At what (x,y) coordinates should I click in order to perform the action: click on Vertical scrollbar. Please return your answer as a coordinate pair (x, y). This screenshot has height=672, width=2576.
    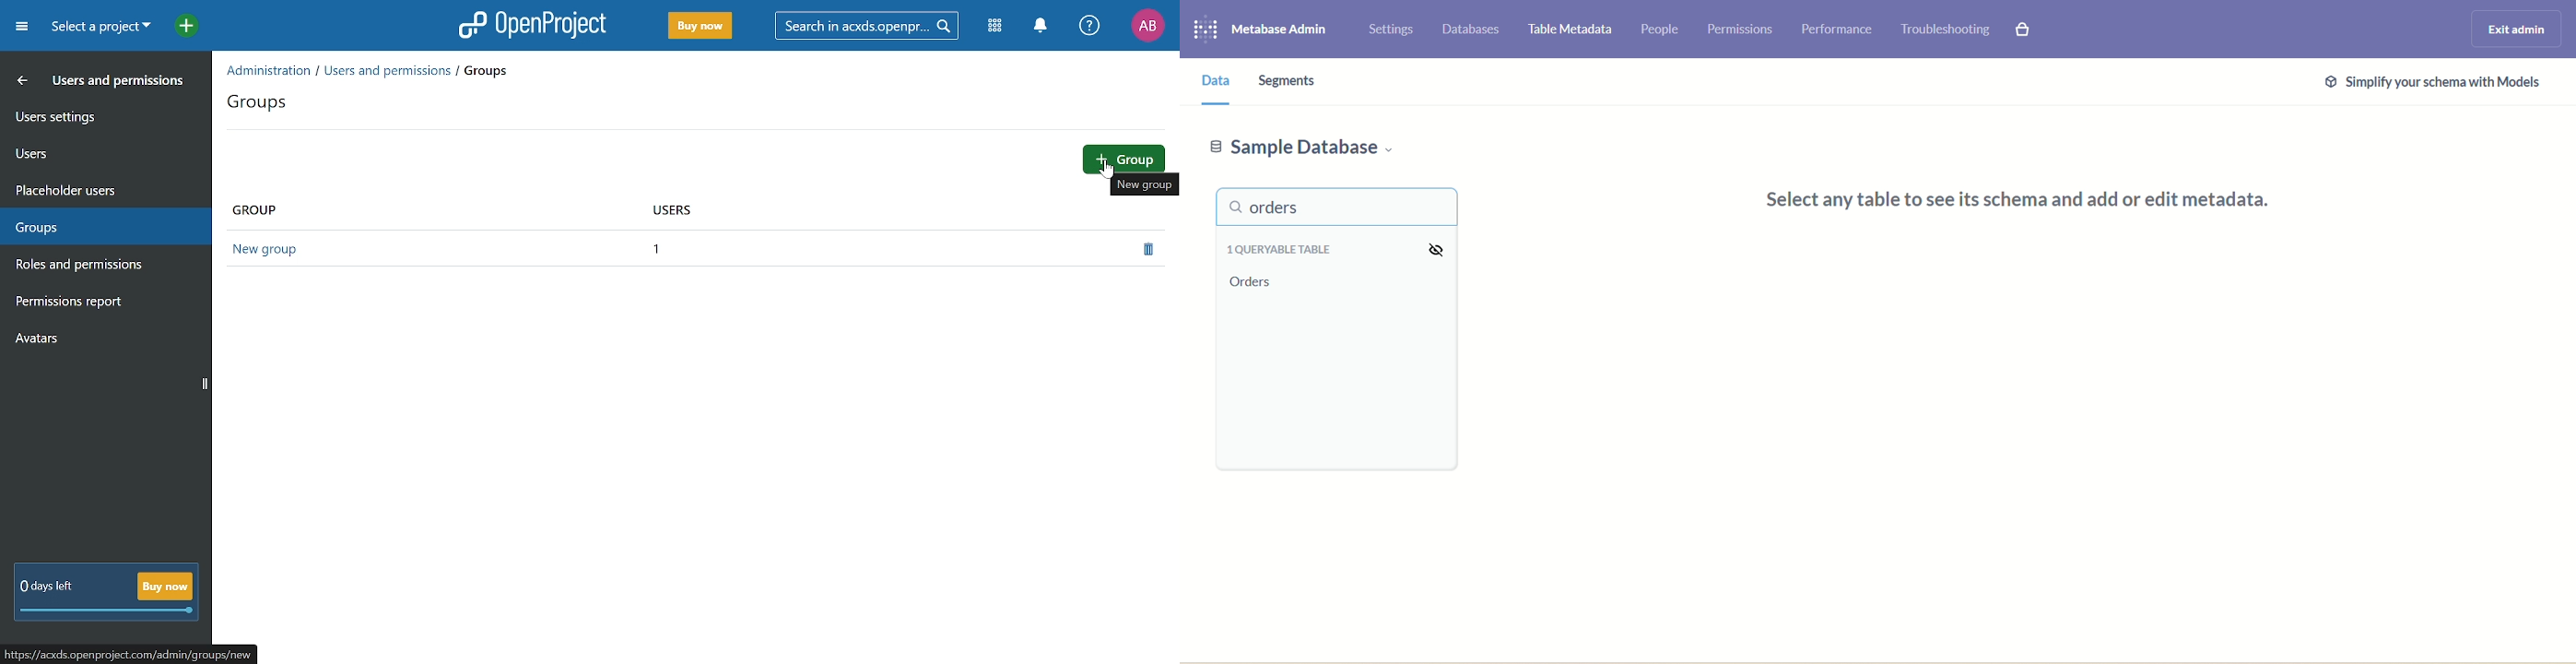
    Looking at the image, I should click on (205, 385).